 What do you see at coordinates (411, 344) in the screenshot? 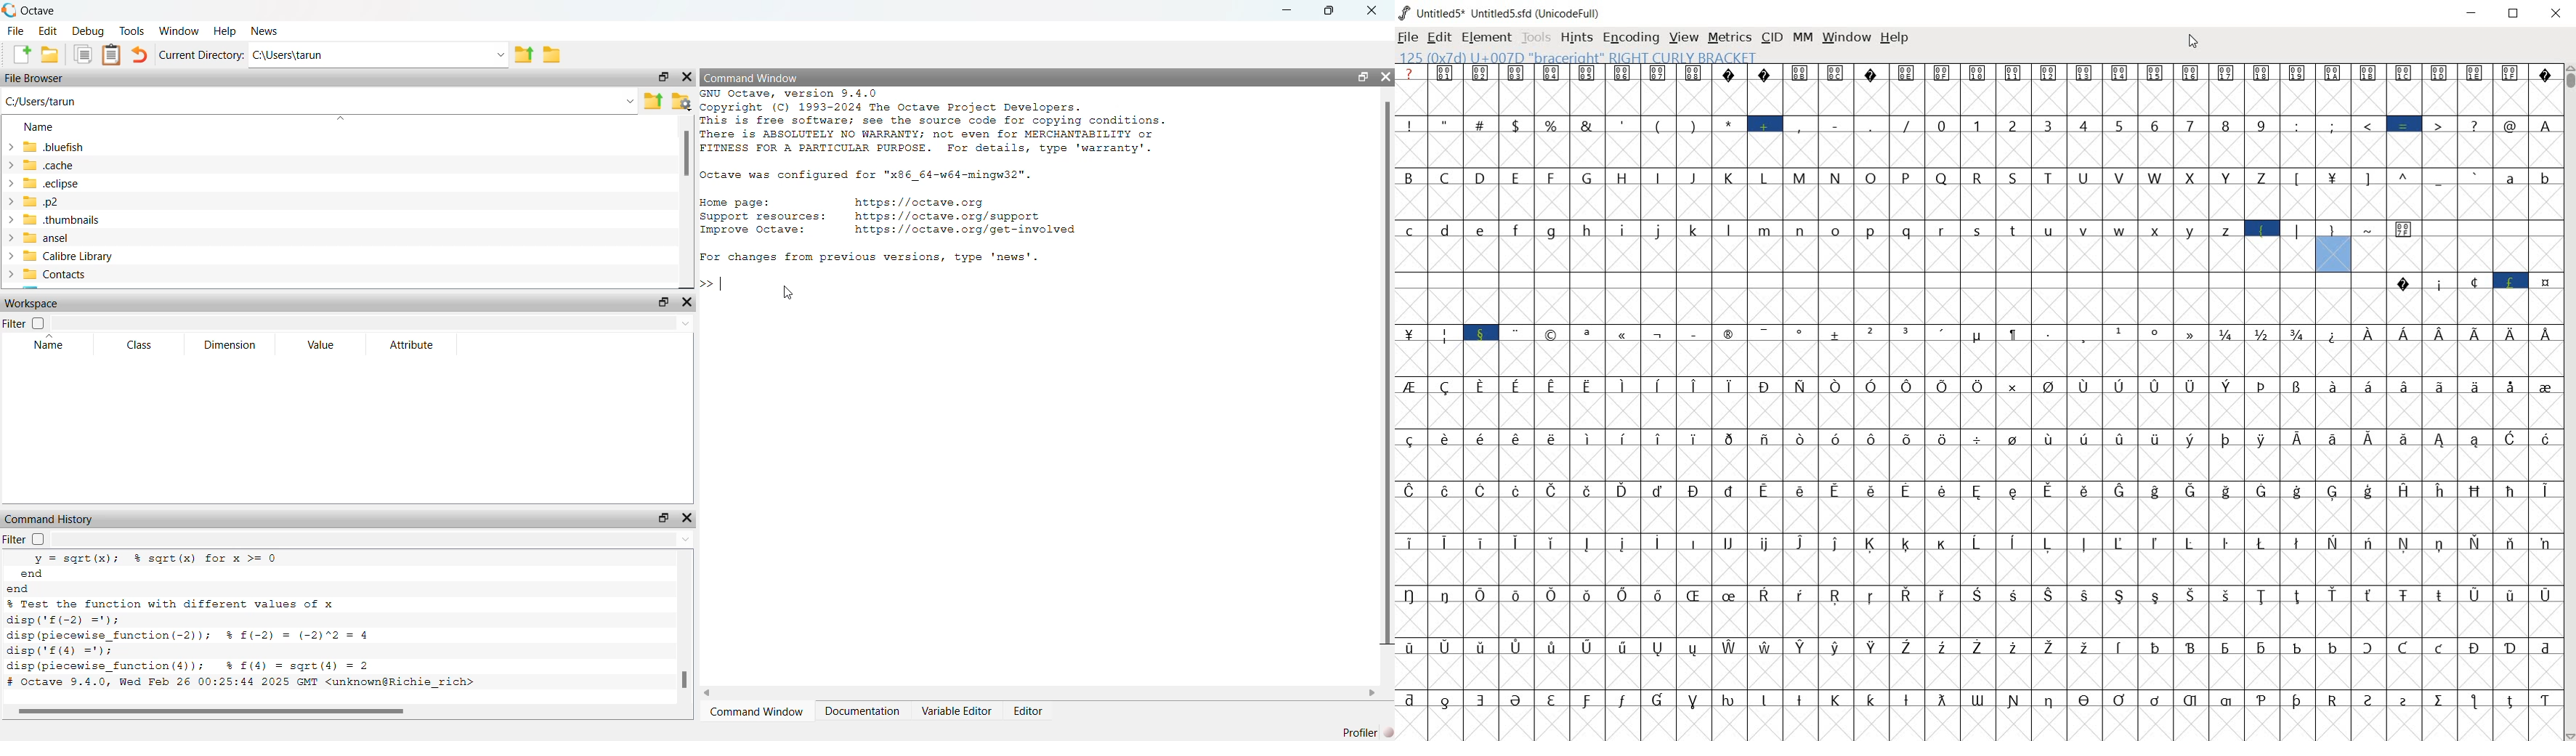
I see `Attribute` at bounding box center [411, 344].